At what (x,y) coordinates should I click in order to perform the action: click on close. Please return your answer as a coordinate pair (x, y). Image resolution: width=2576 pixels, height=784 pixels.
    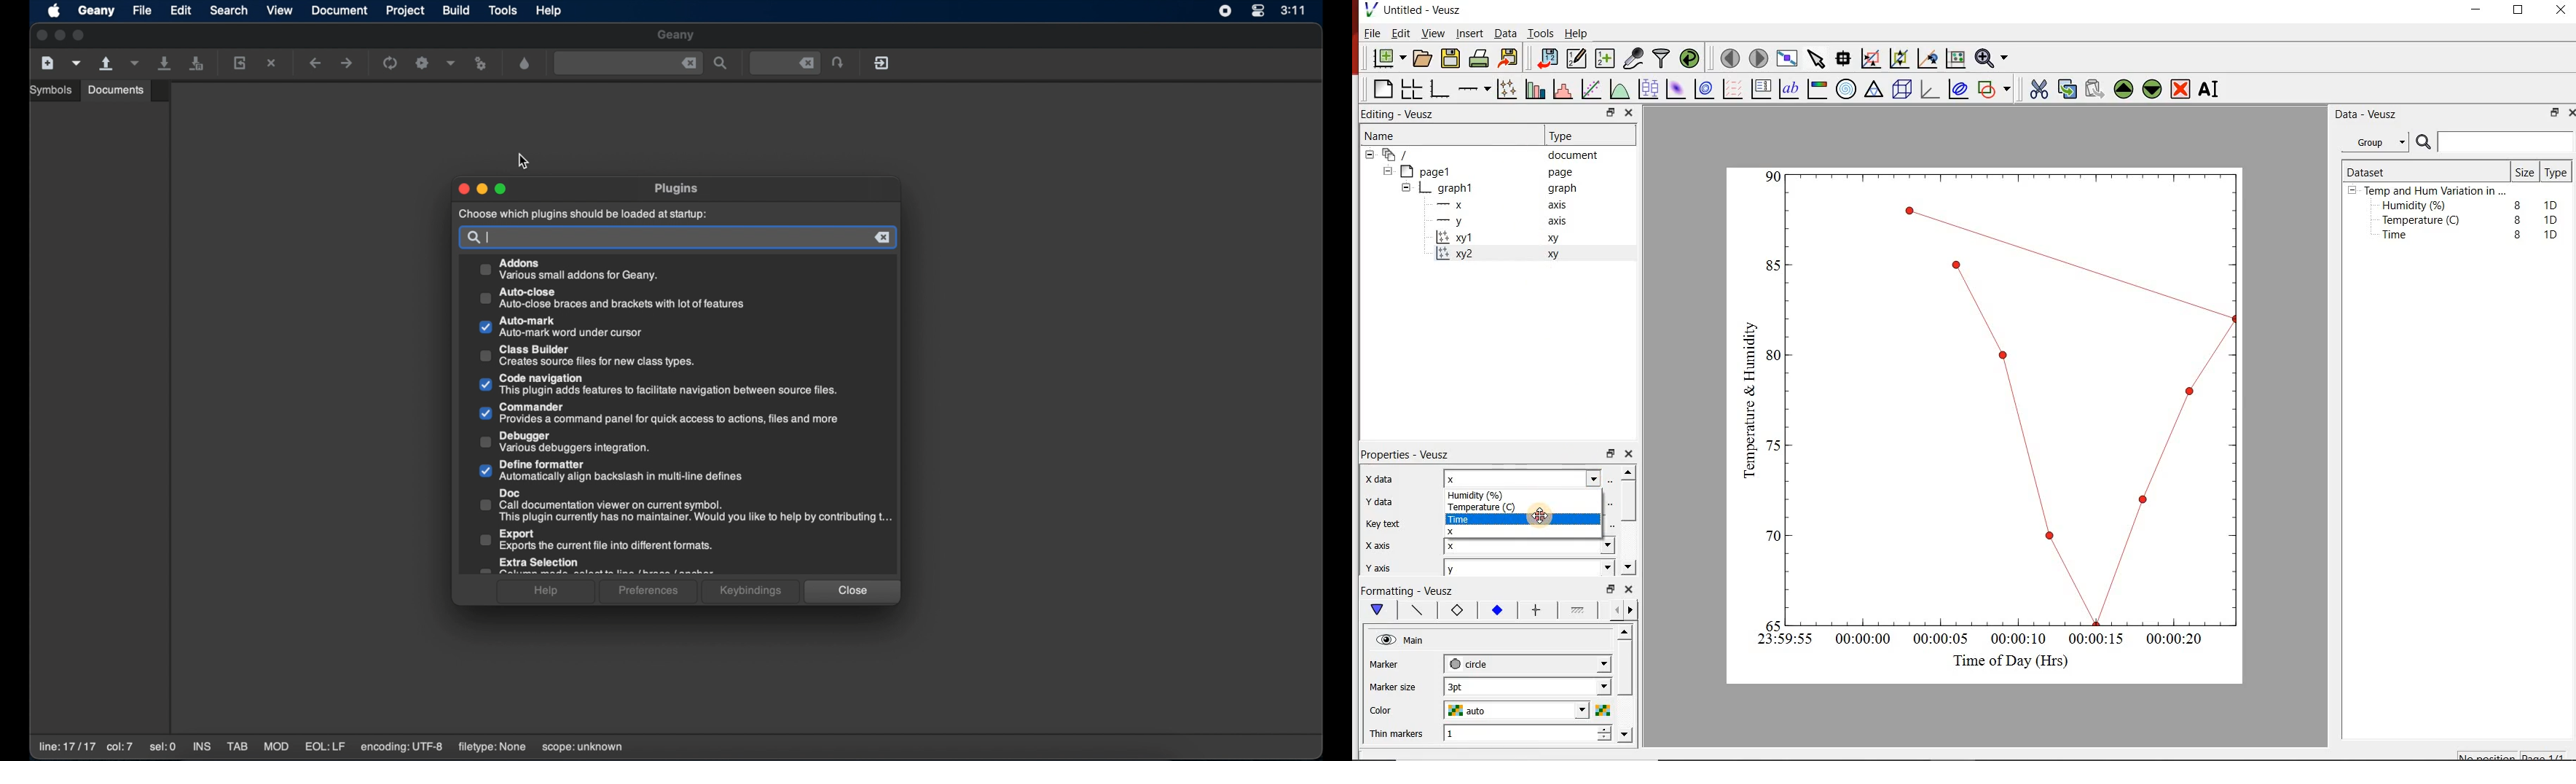
    Looking at the image, I should click on (40, 36).